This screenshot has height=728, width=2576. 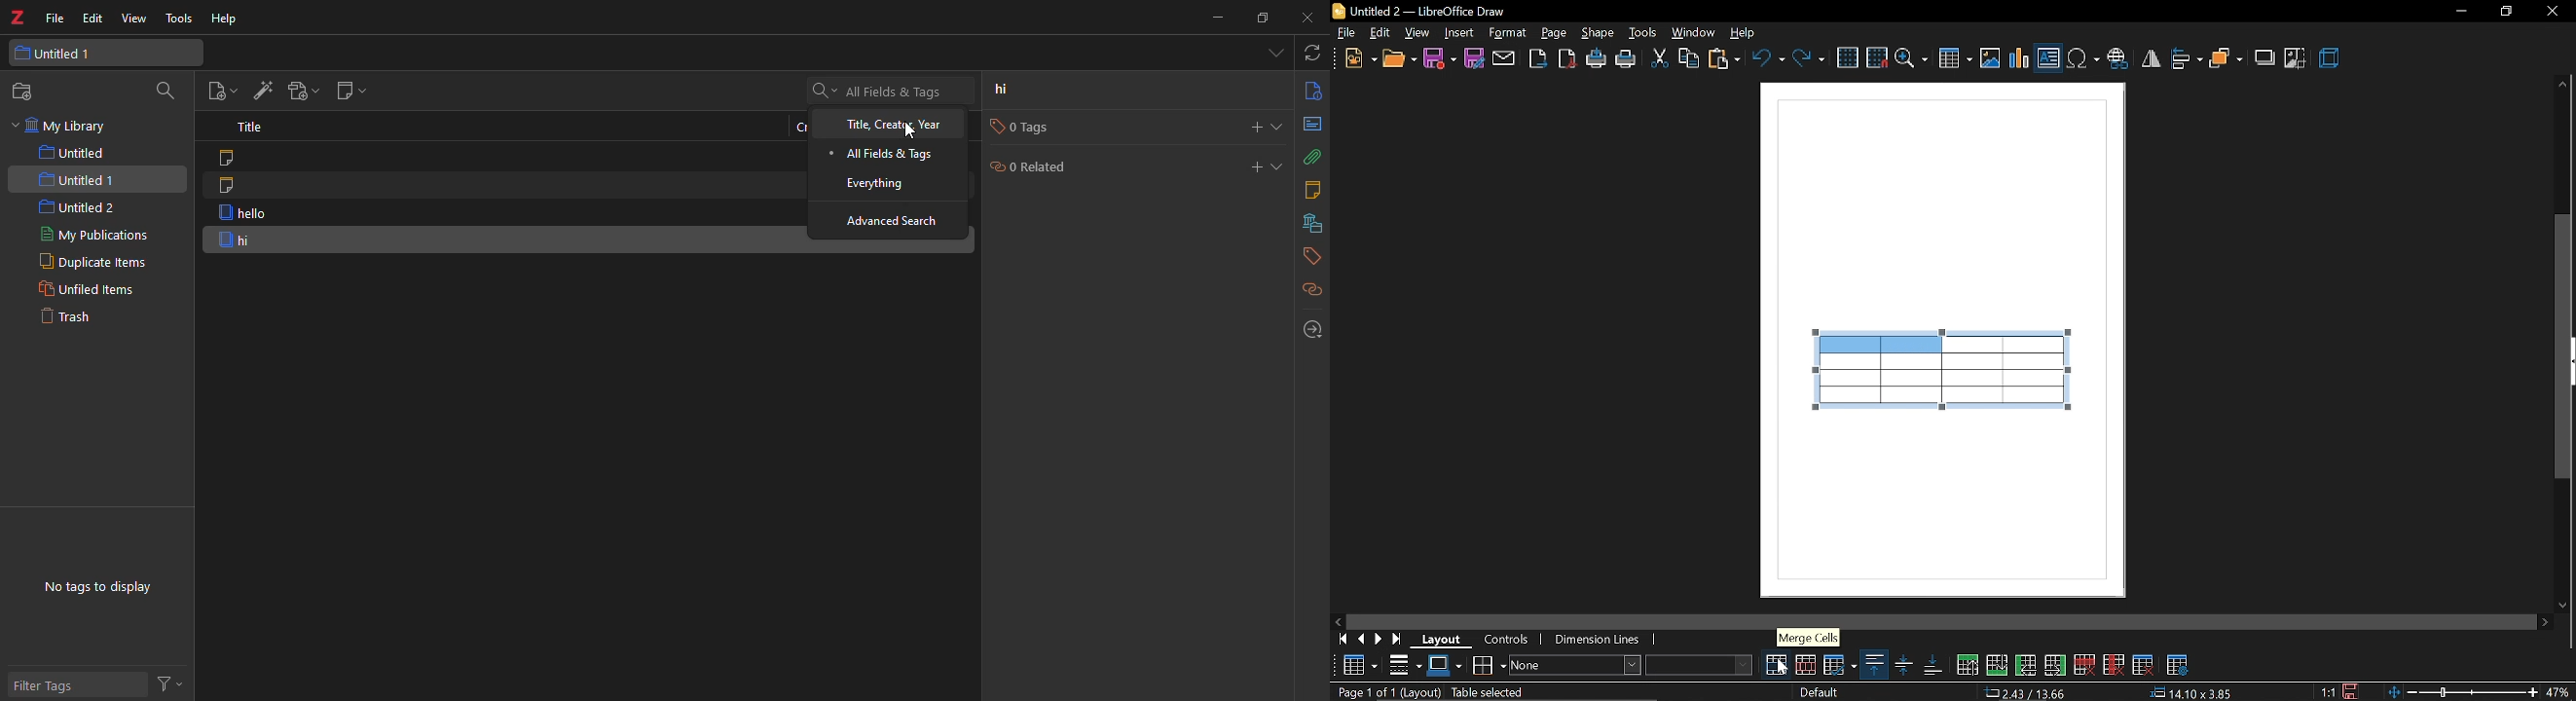 I want to click on hi, so click(x=1003, y=90).